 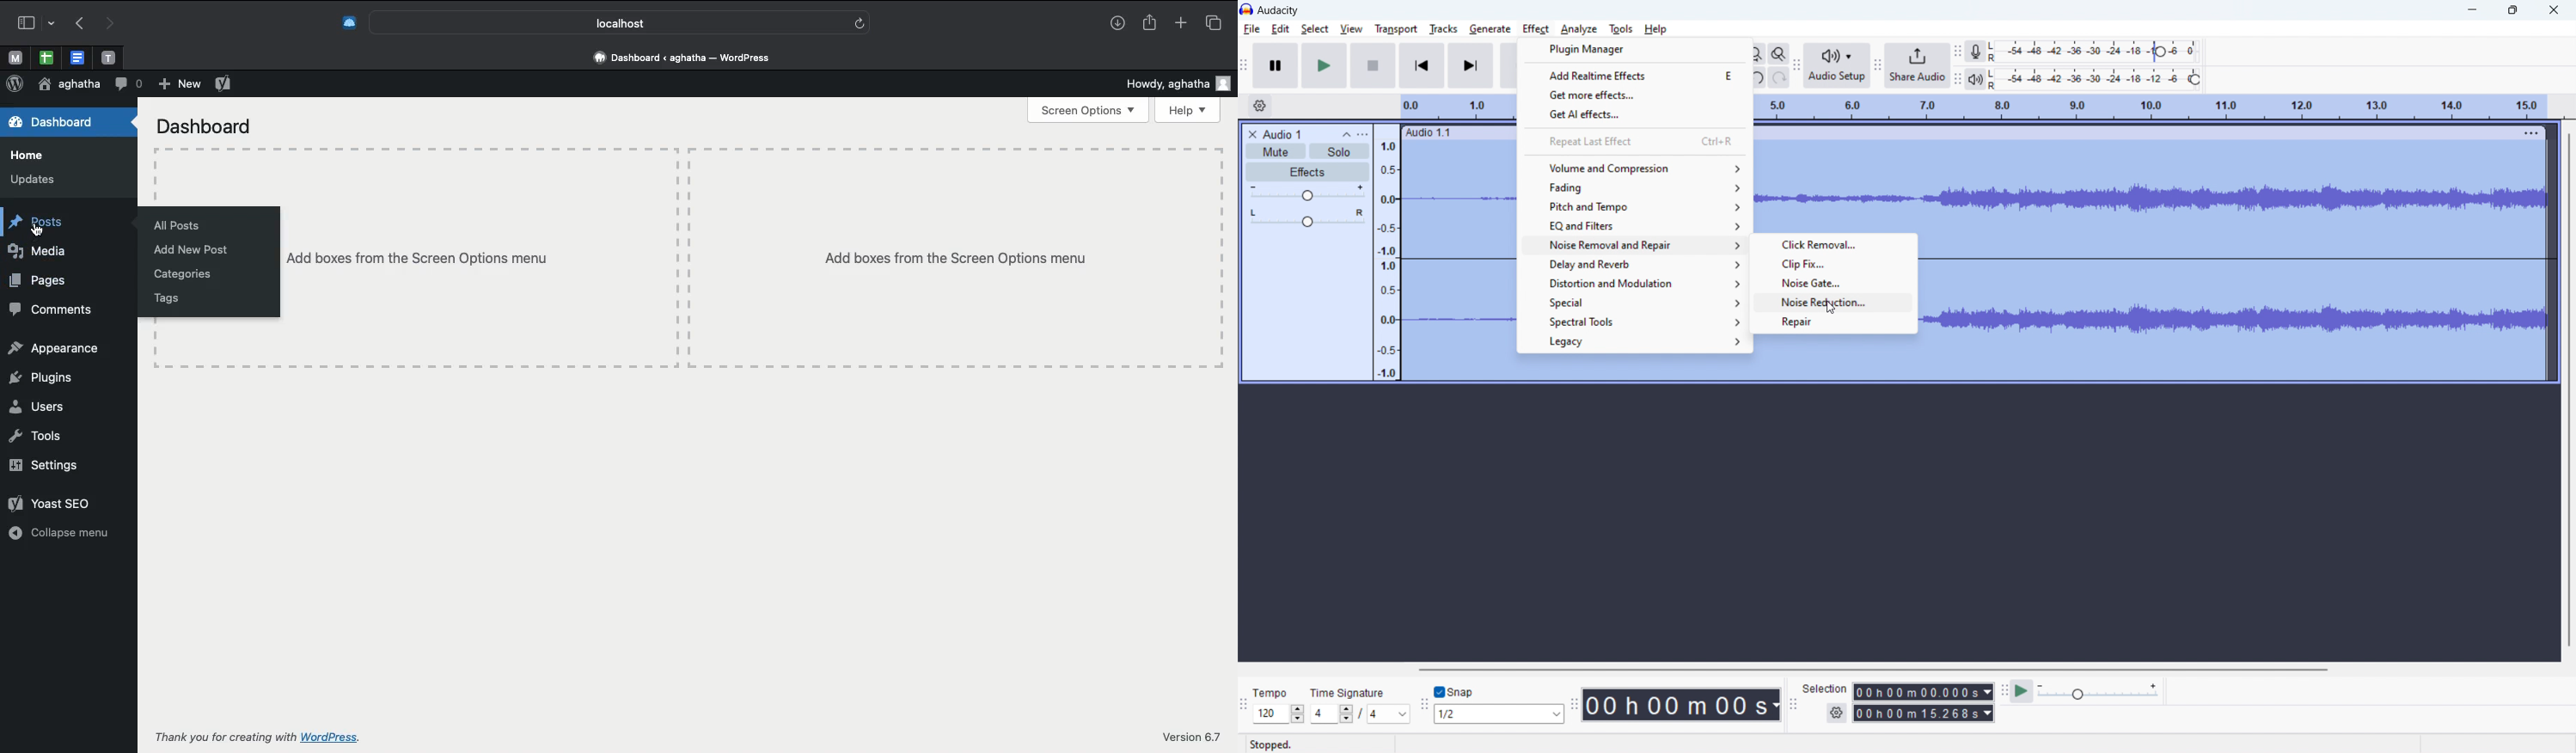 I want to click on EQ and filters, so click(x=1634, y=225).